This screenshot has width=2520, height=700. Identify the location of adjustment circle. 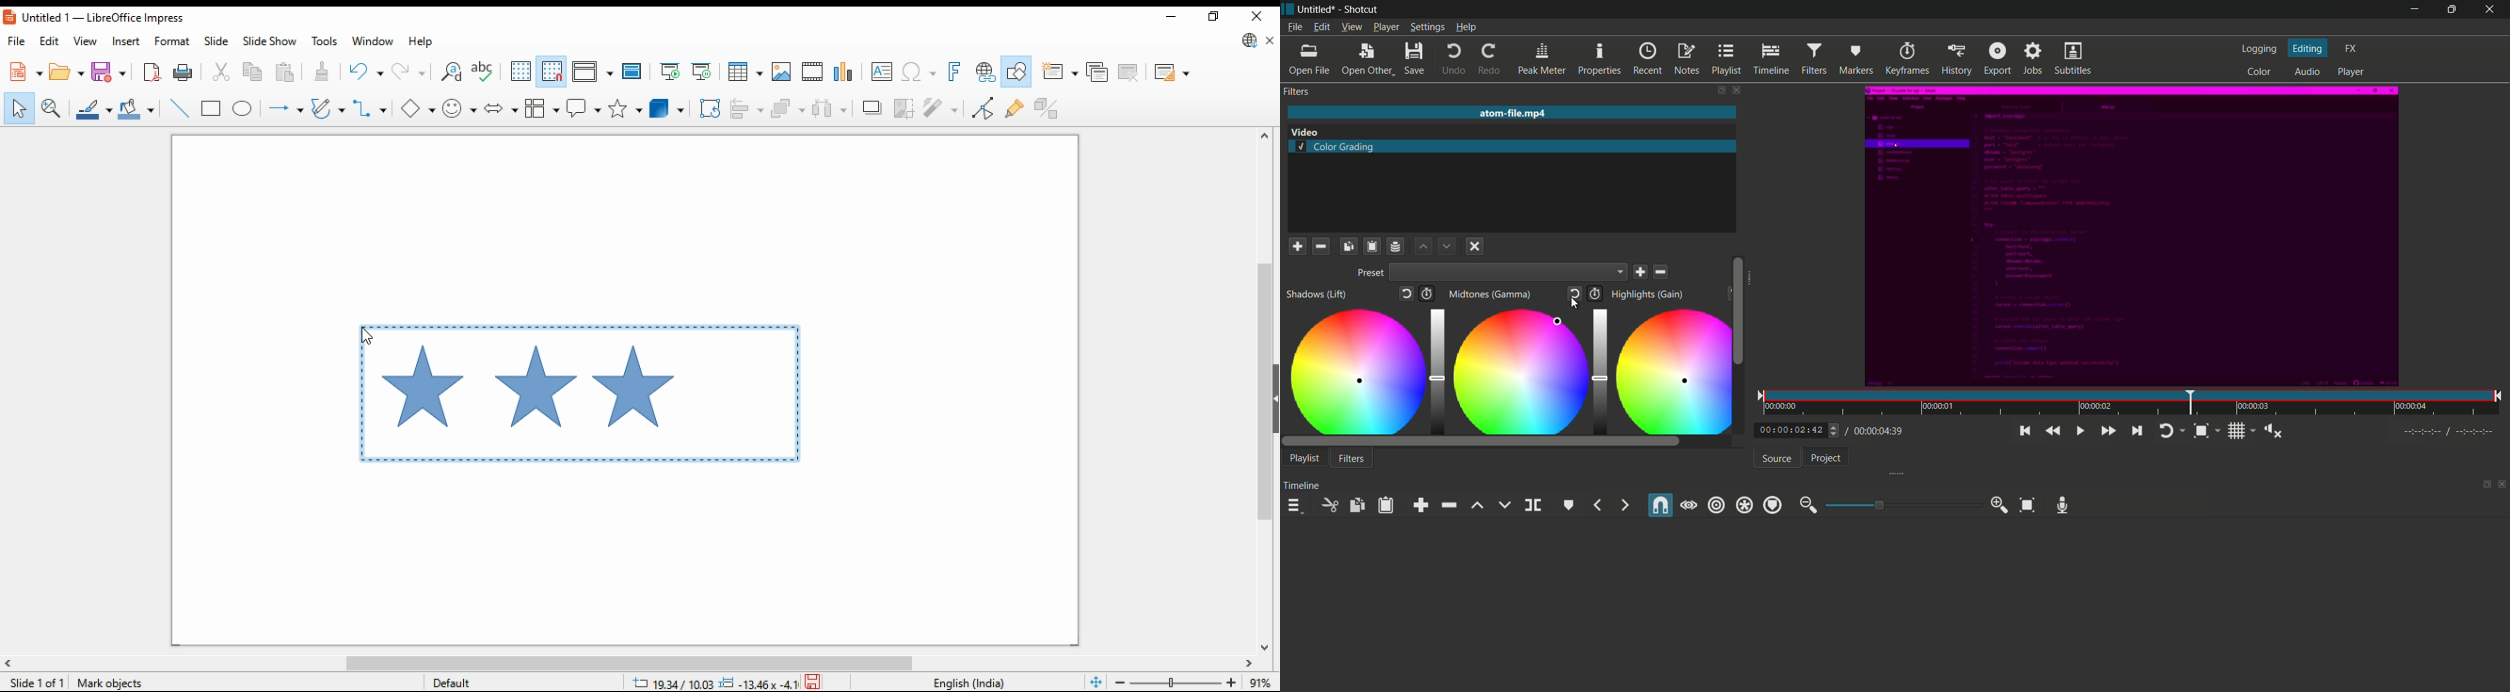
(1356, 370).